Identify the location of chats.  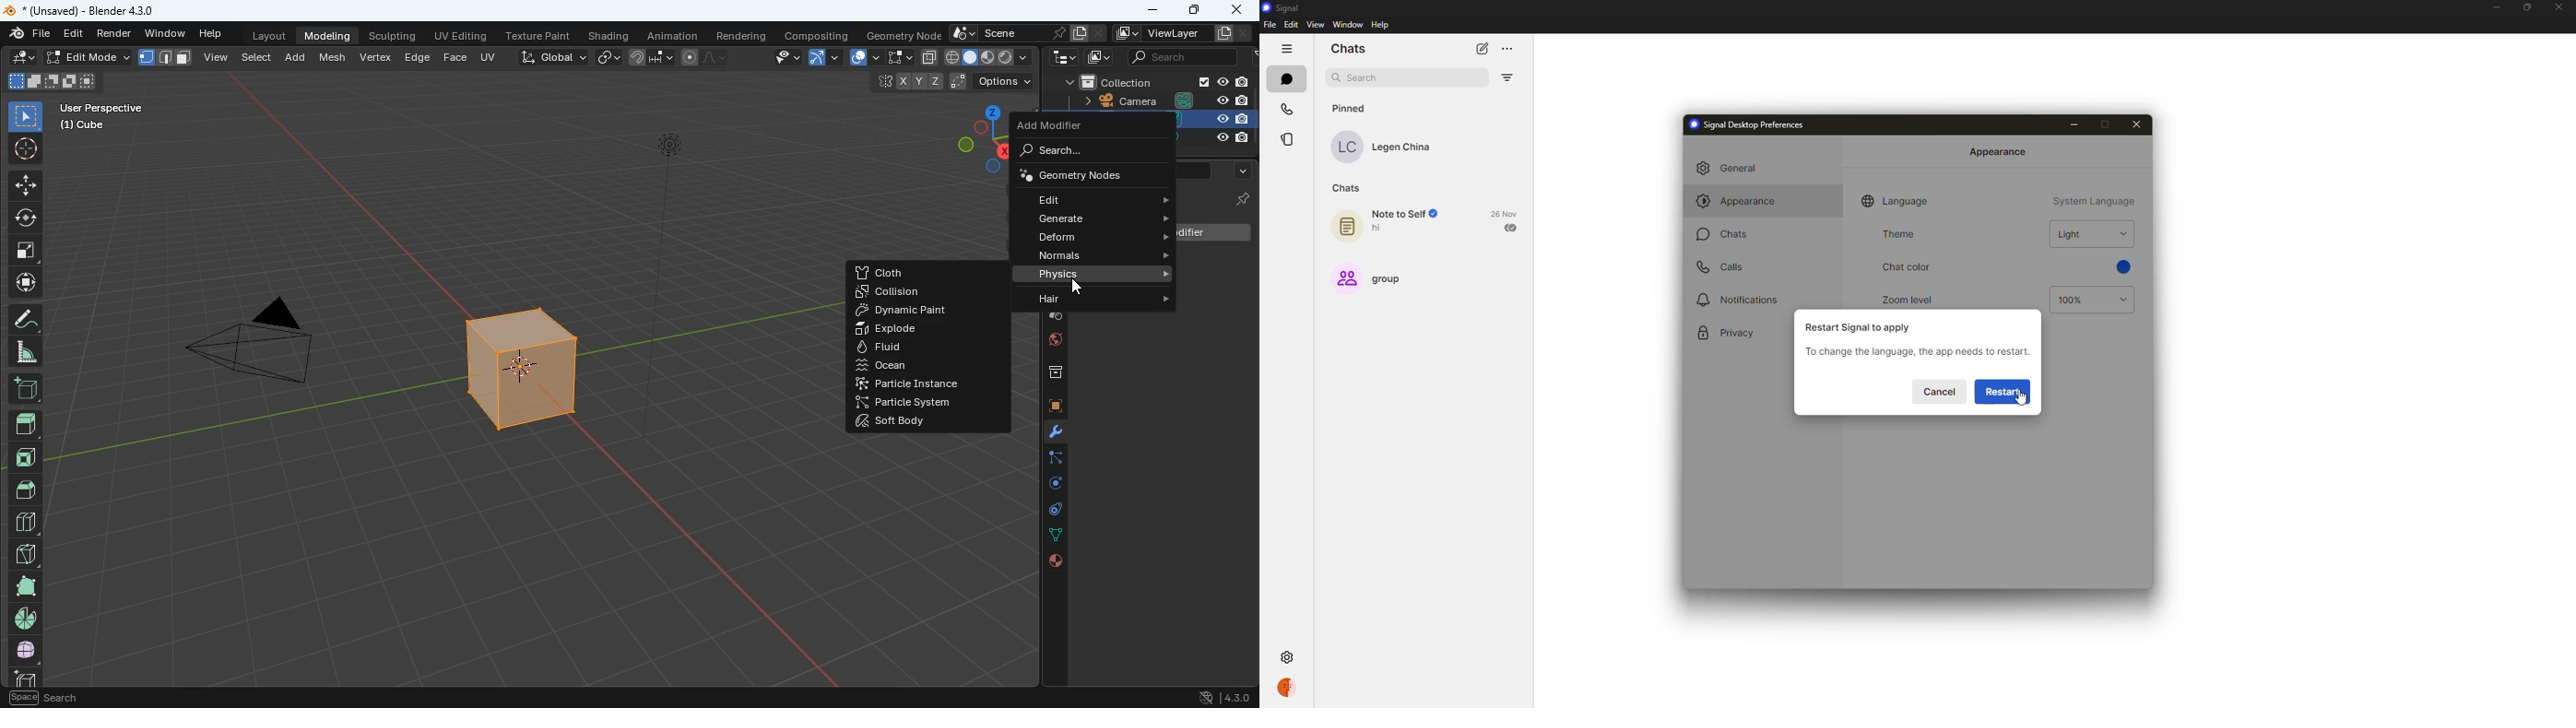
(1351, 49).